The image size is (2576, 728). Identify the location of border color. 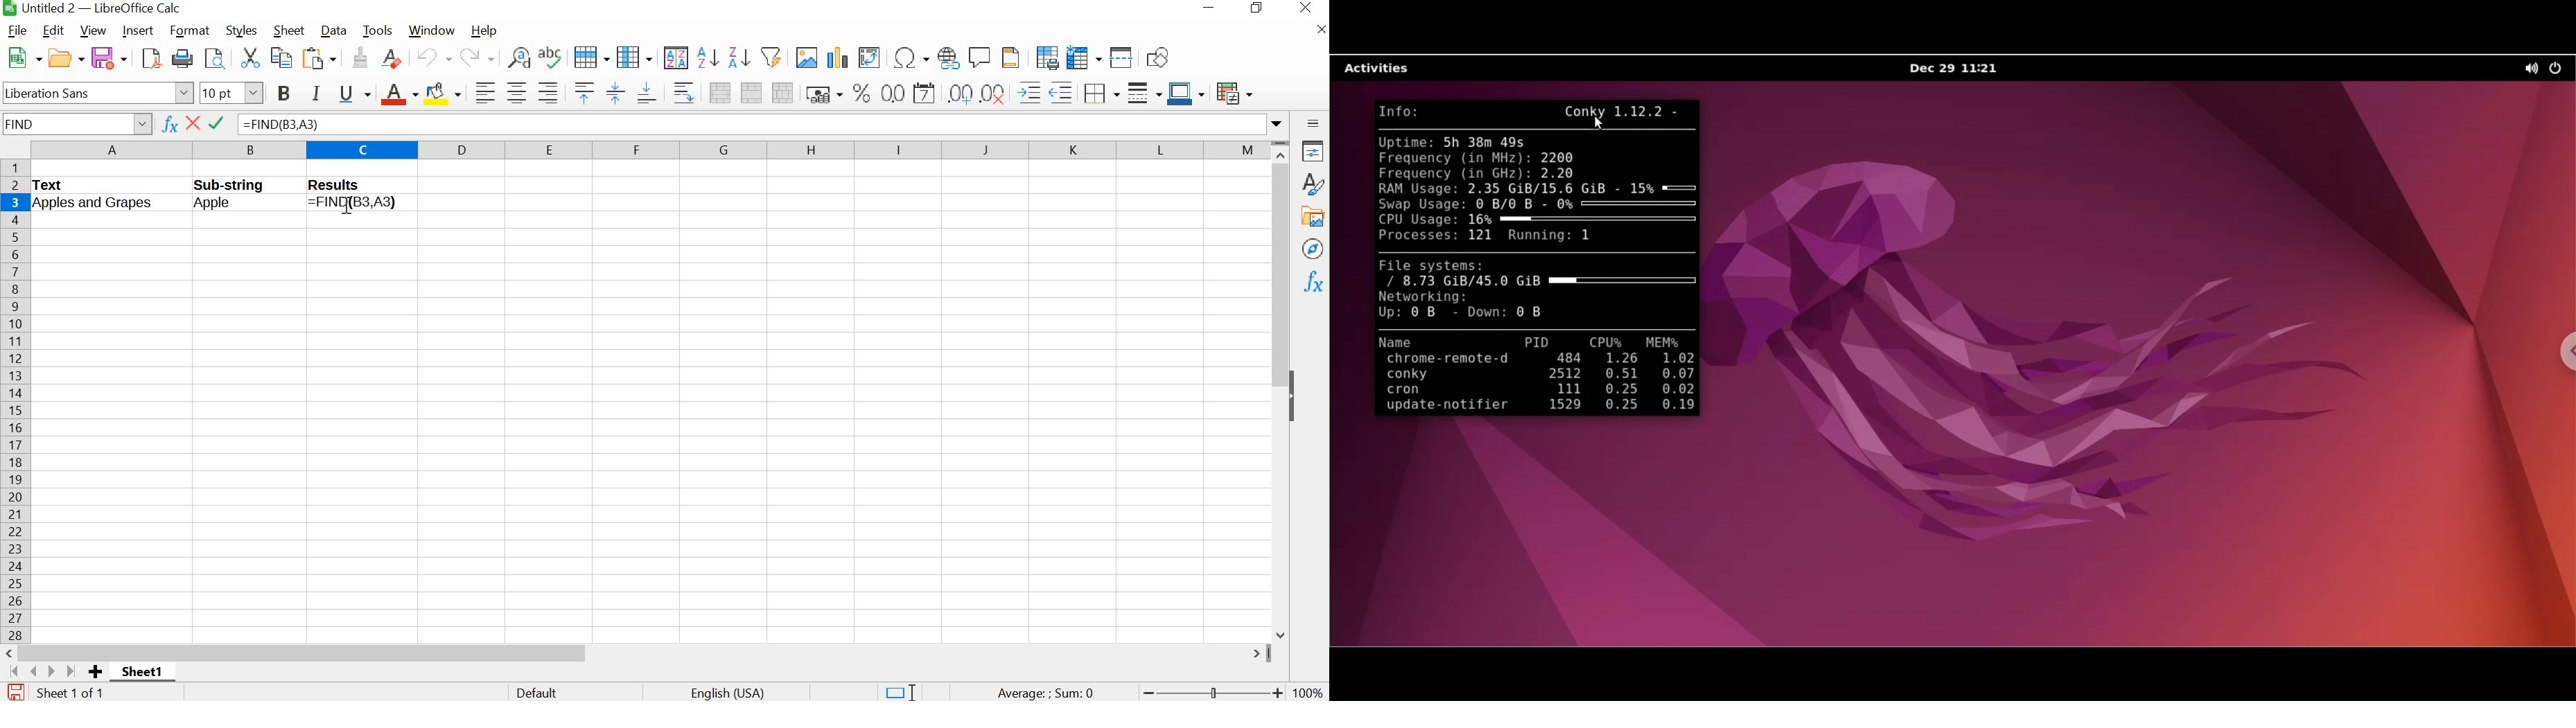
(1186, 93).